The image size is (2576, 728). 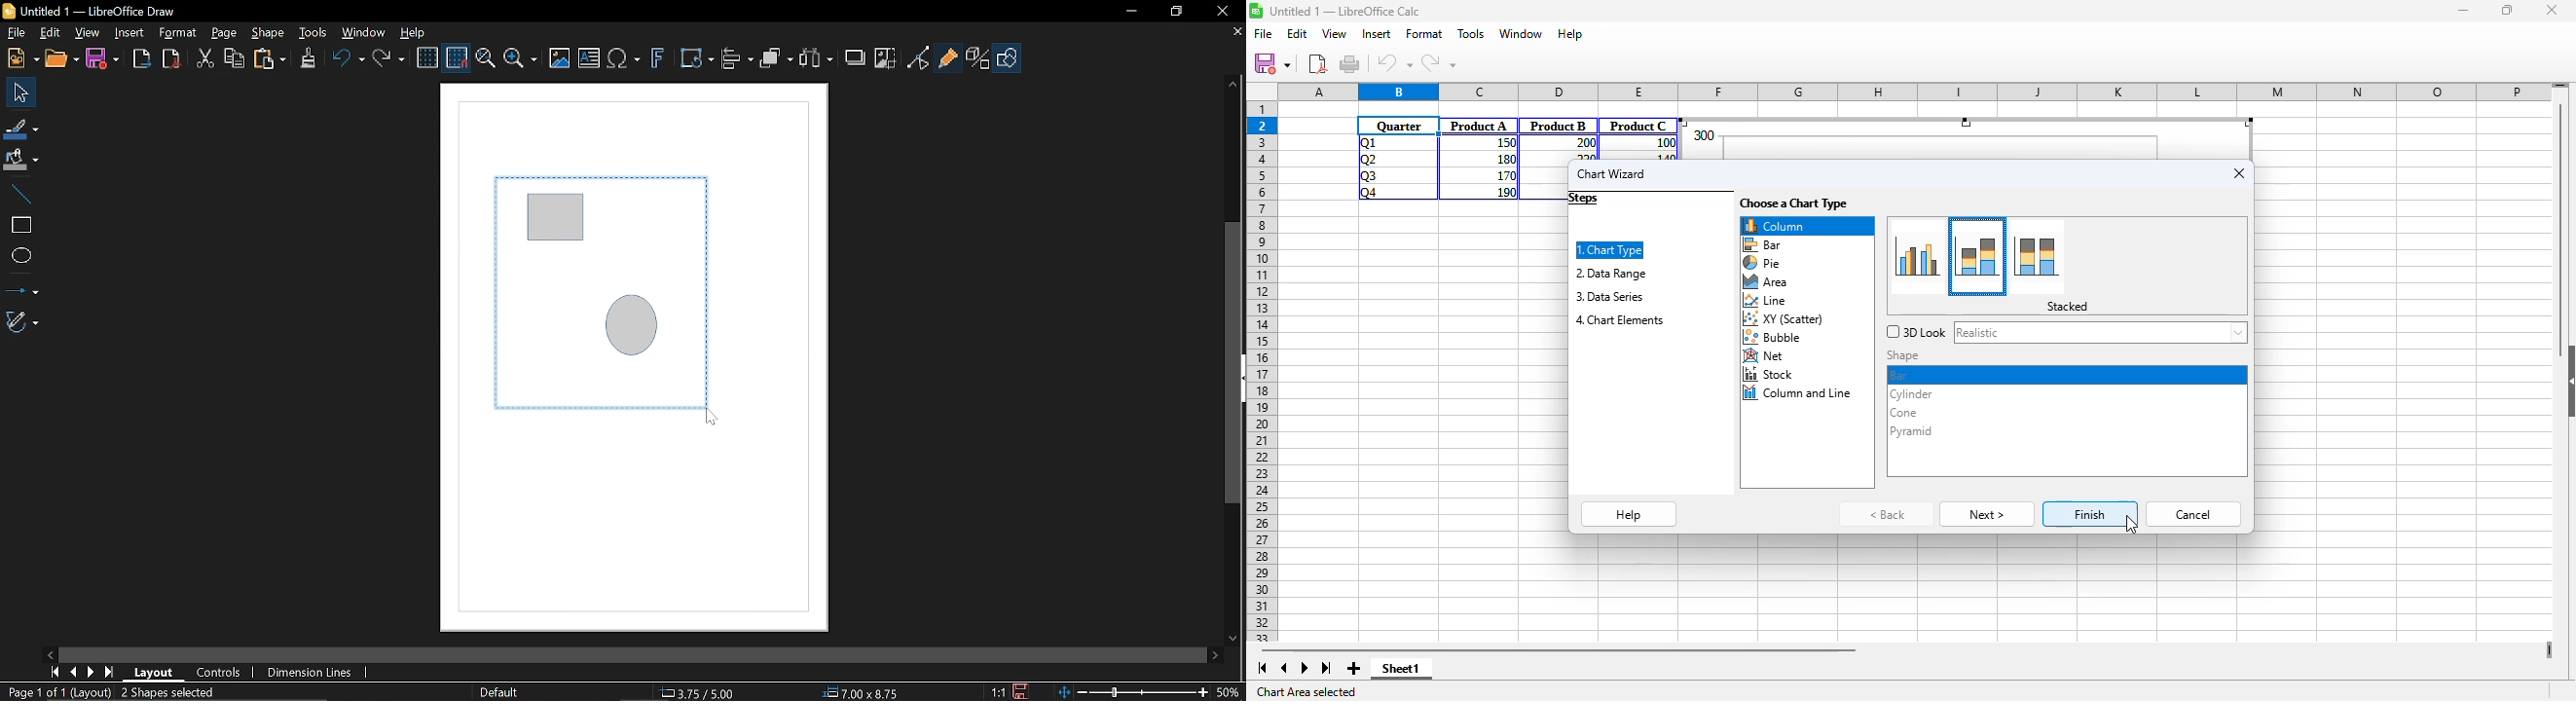 What do you see at coordinates (626, 58) in the screenshot?
I see `Insert equation` at bounding box center [626, 58].